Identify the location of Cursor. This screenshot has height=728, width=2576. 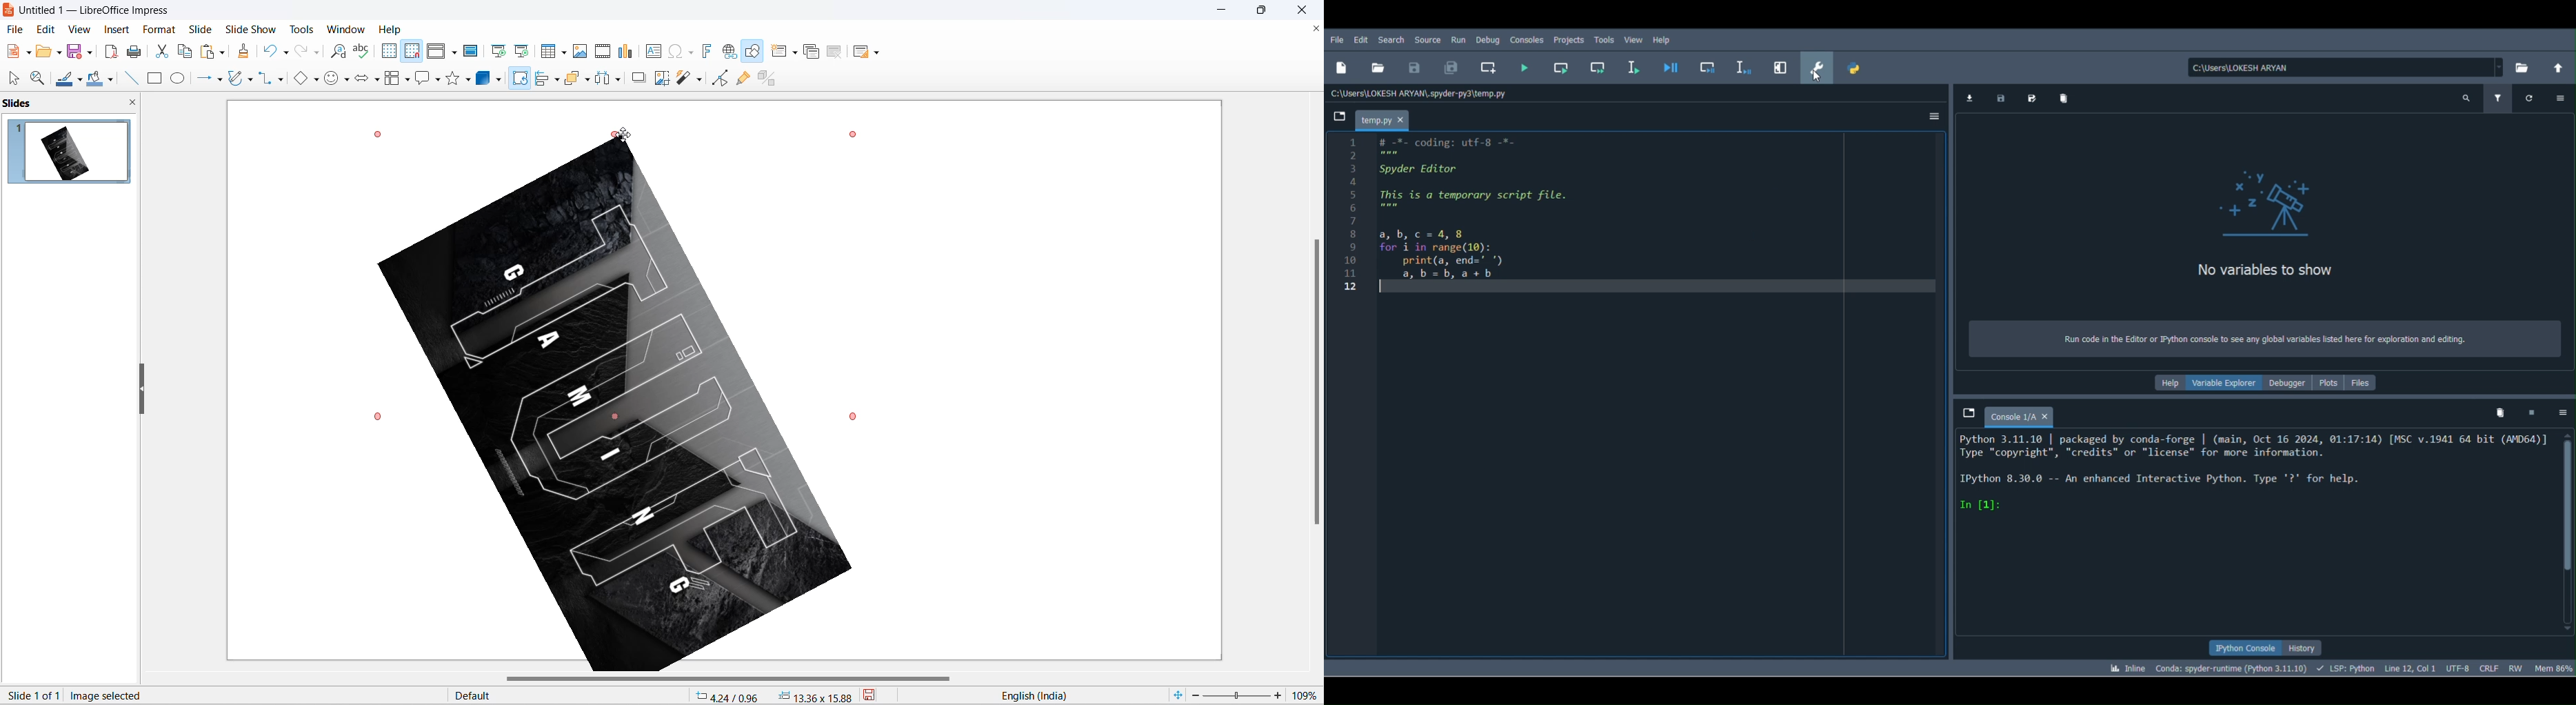
(1816, 76).